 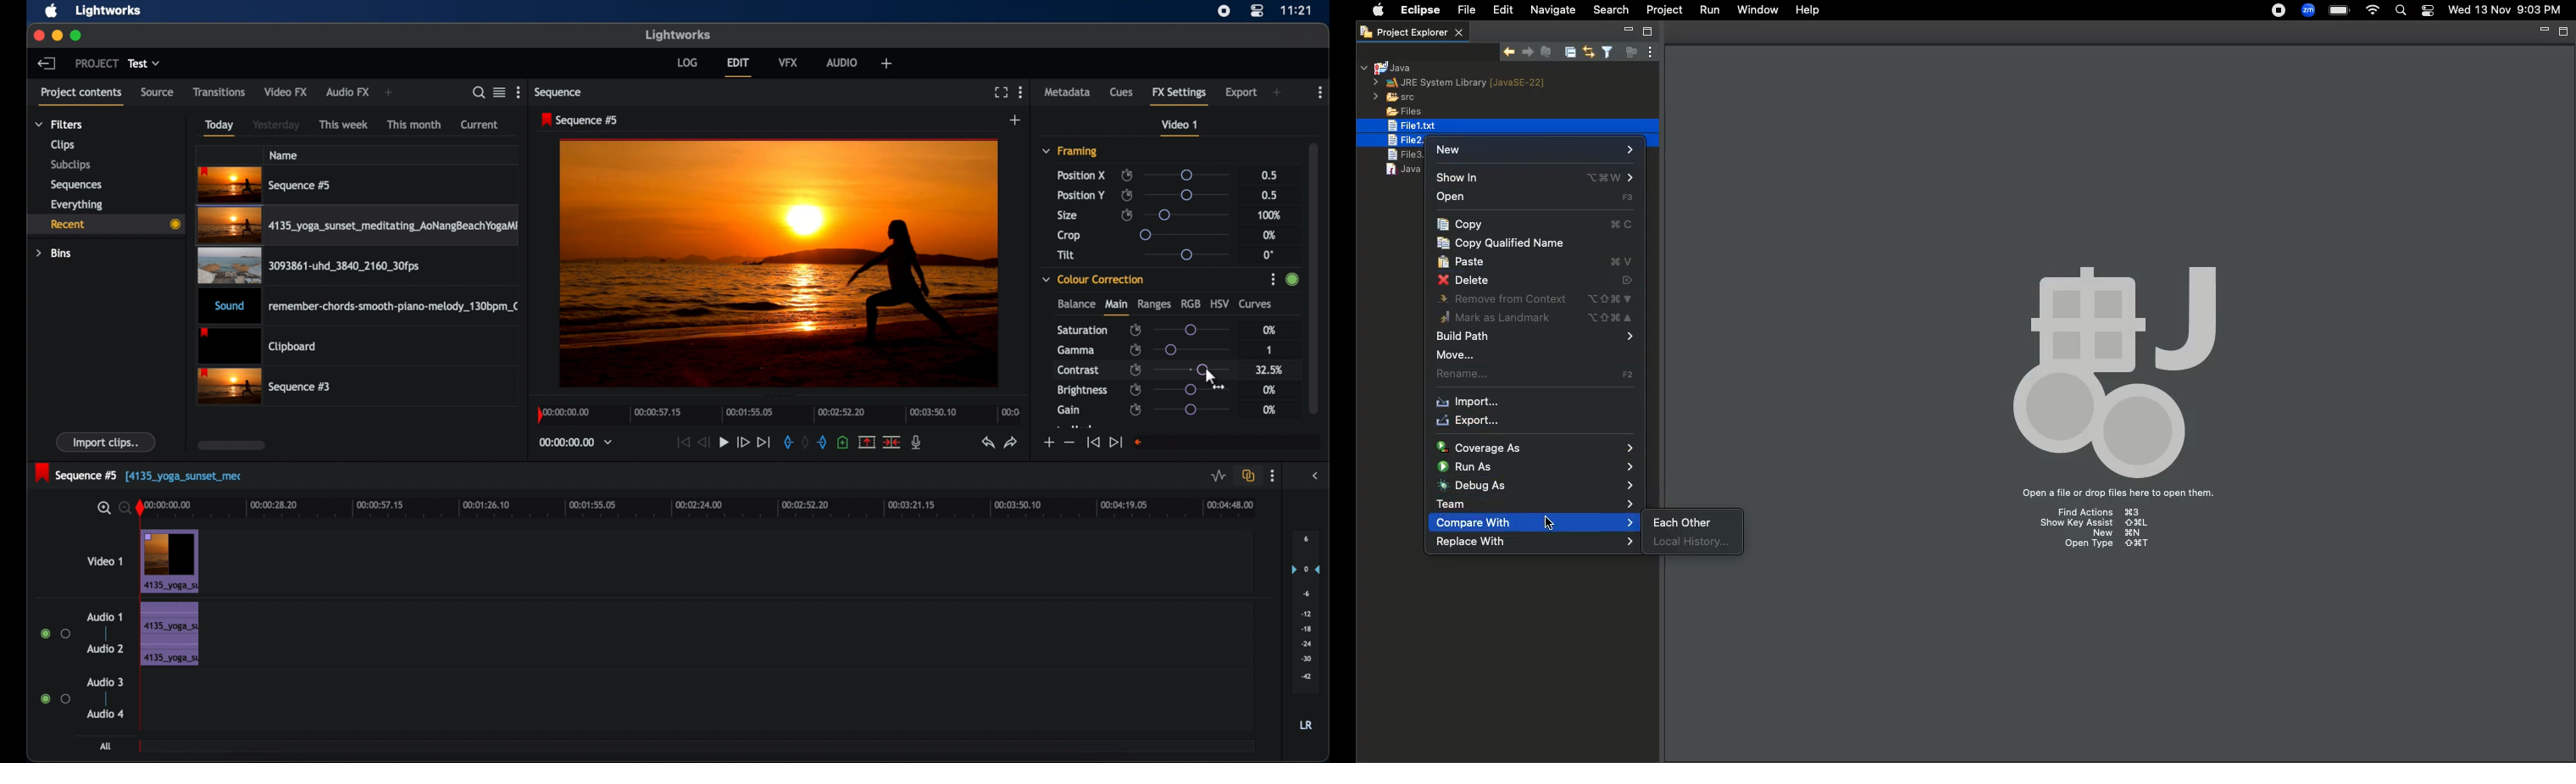 What do you see at coordinates (1759, 9) in the screenshot?
I see `Window` at bounding box center [1759, 9].